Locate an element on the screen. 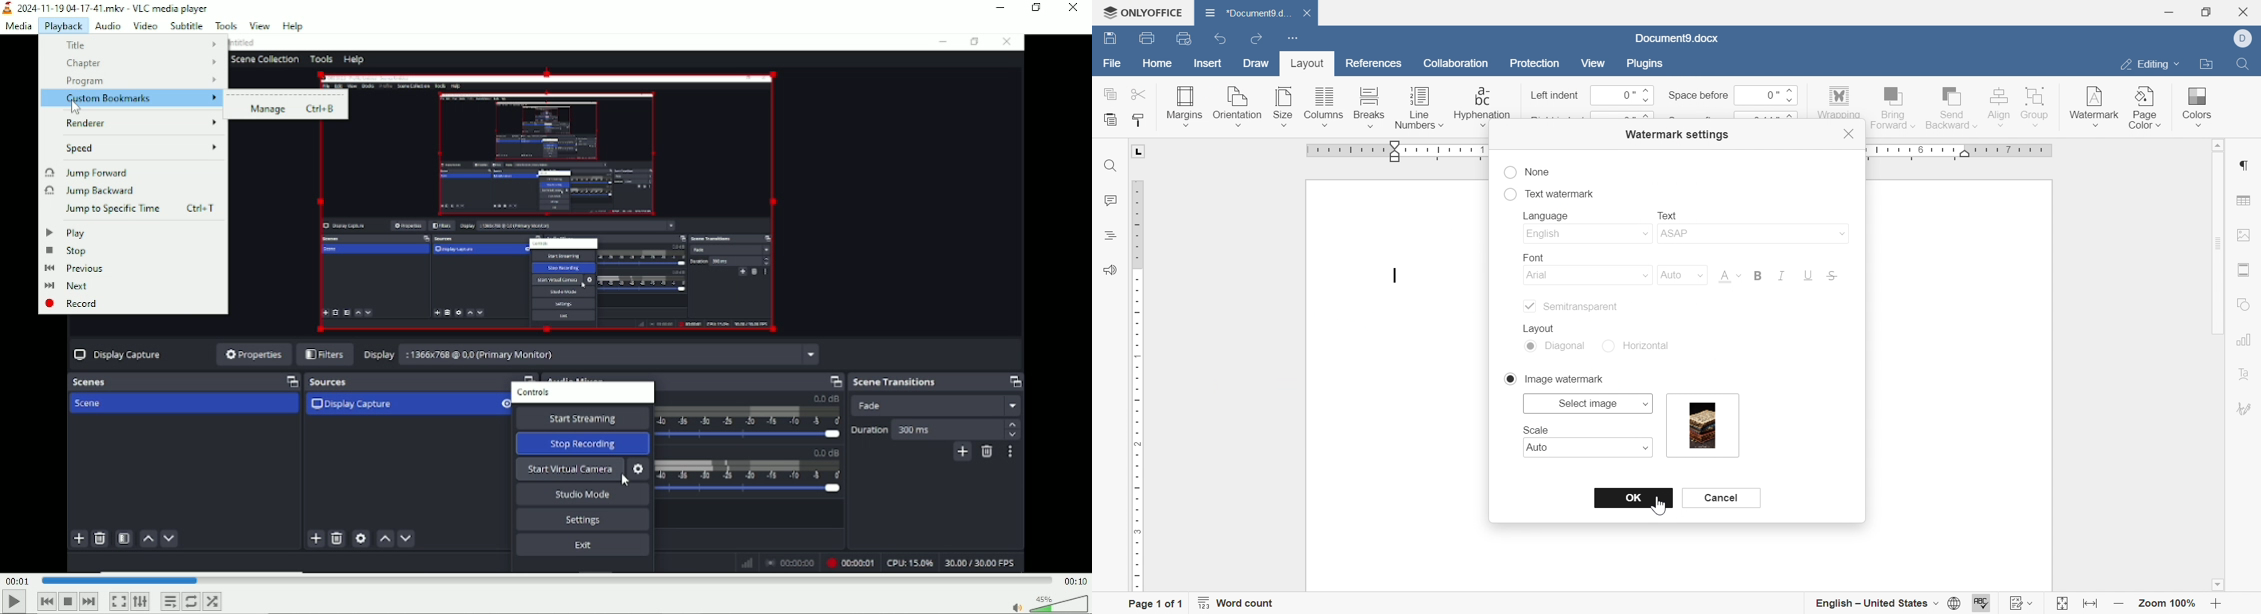 The image size is (2268, 616). wrapping is located at coordinates (1838, 103).